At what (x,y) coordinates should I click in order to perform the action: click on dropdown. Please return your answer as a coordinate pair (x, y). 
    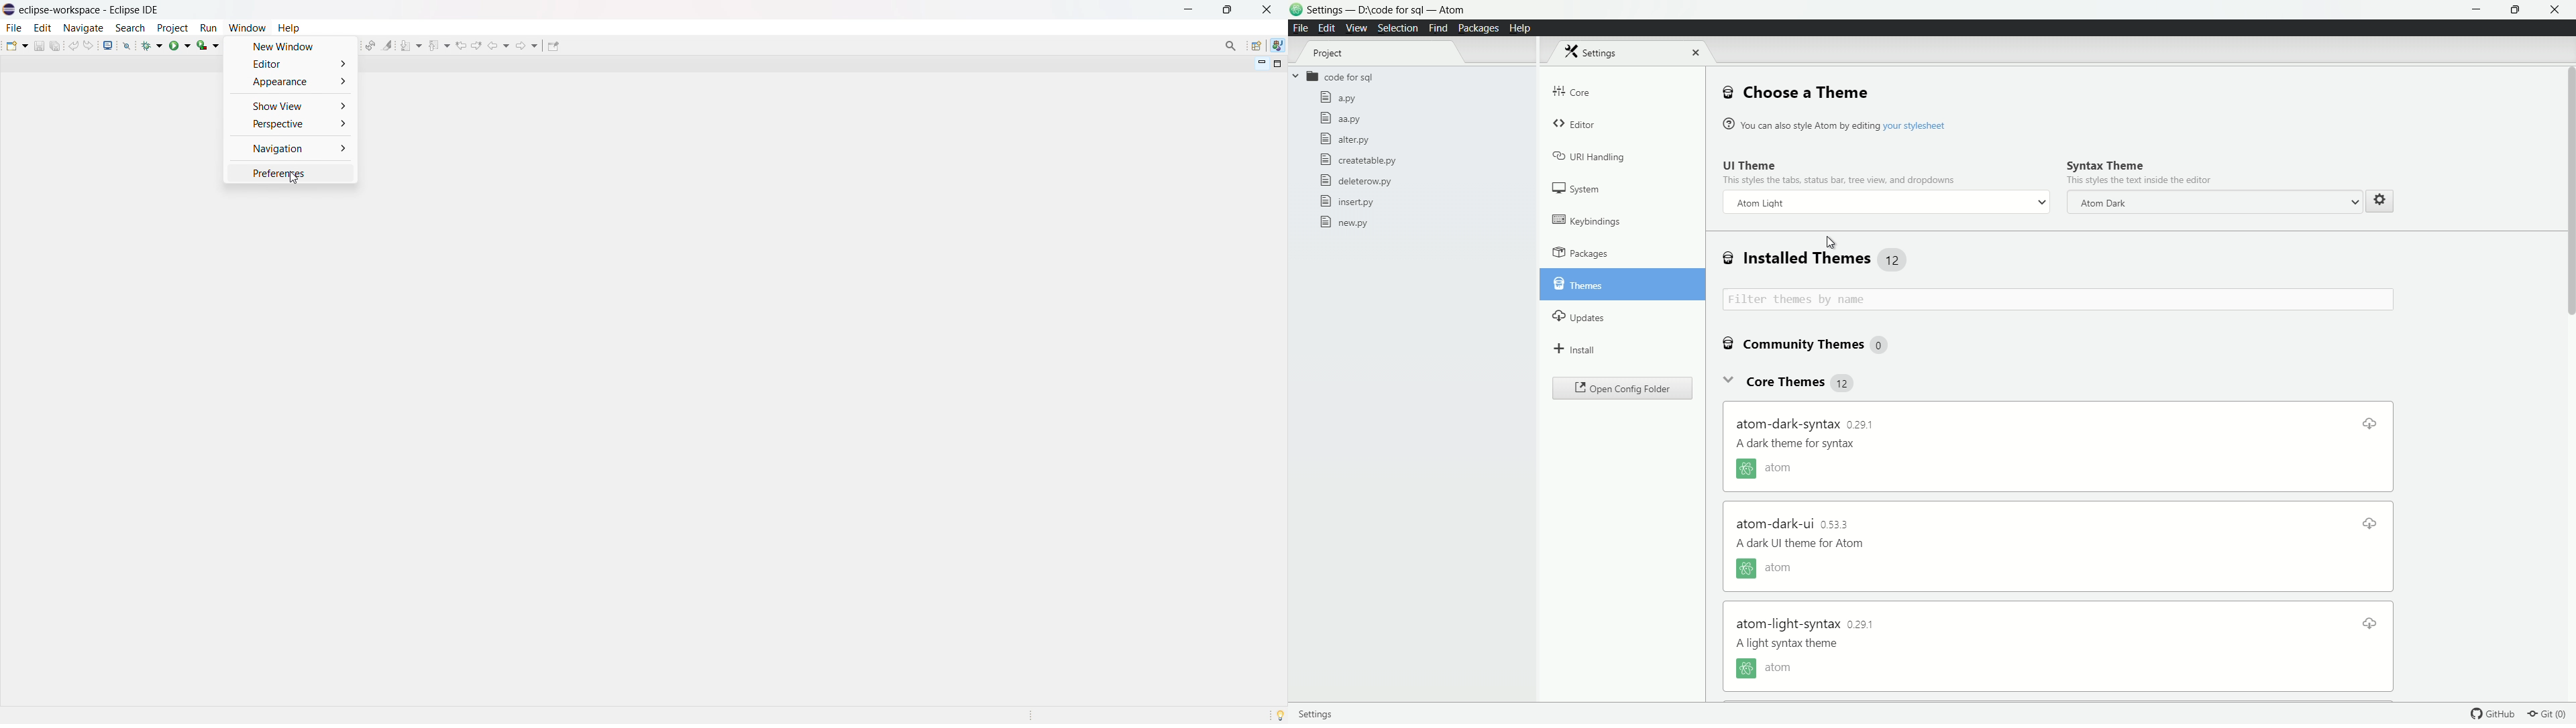
    Looking at the image, I should click on (2354, 202).